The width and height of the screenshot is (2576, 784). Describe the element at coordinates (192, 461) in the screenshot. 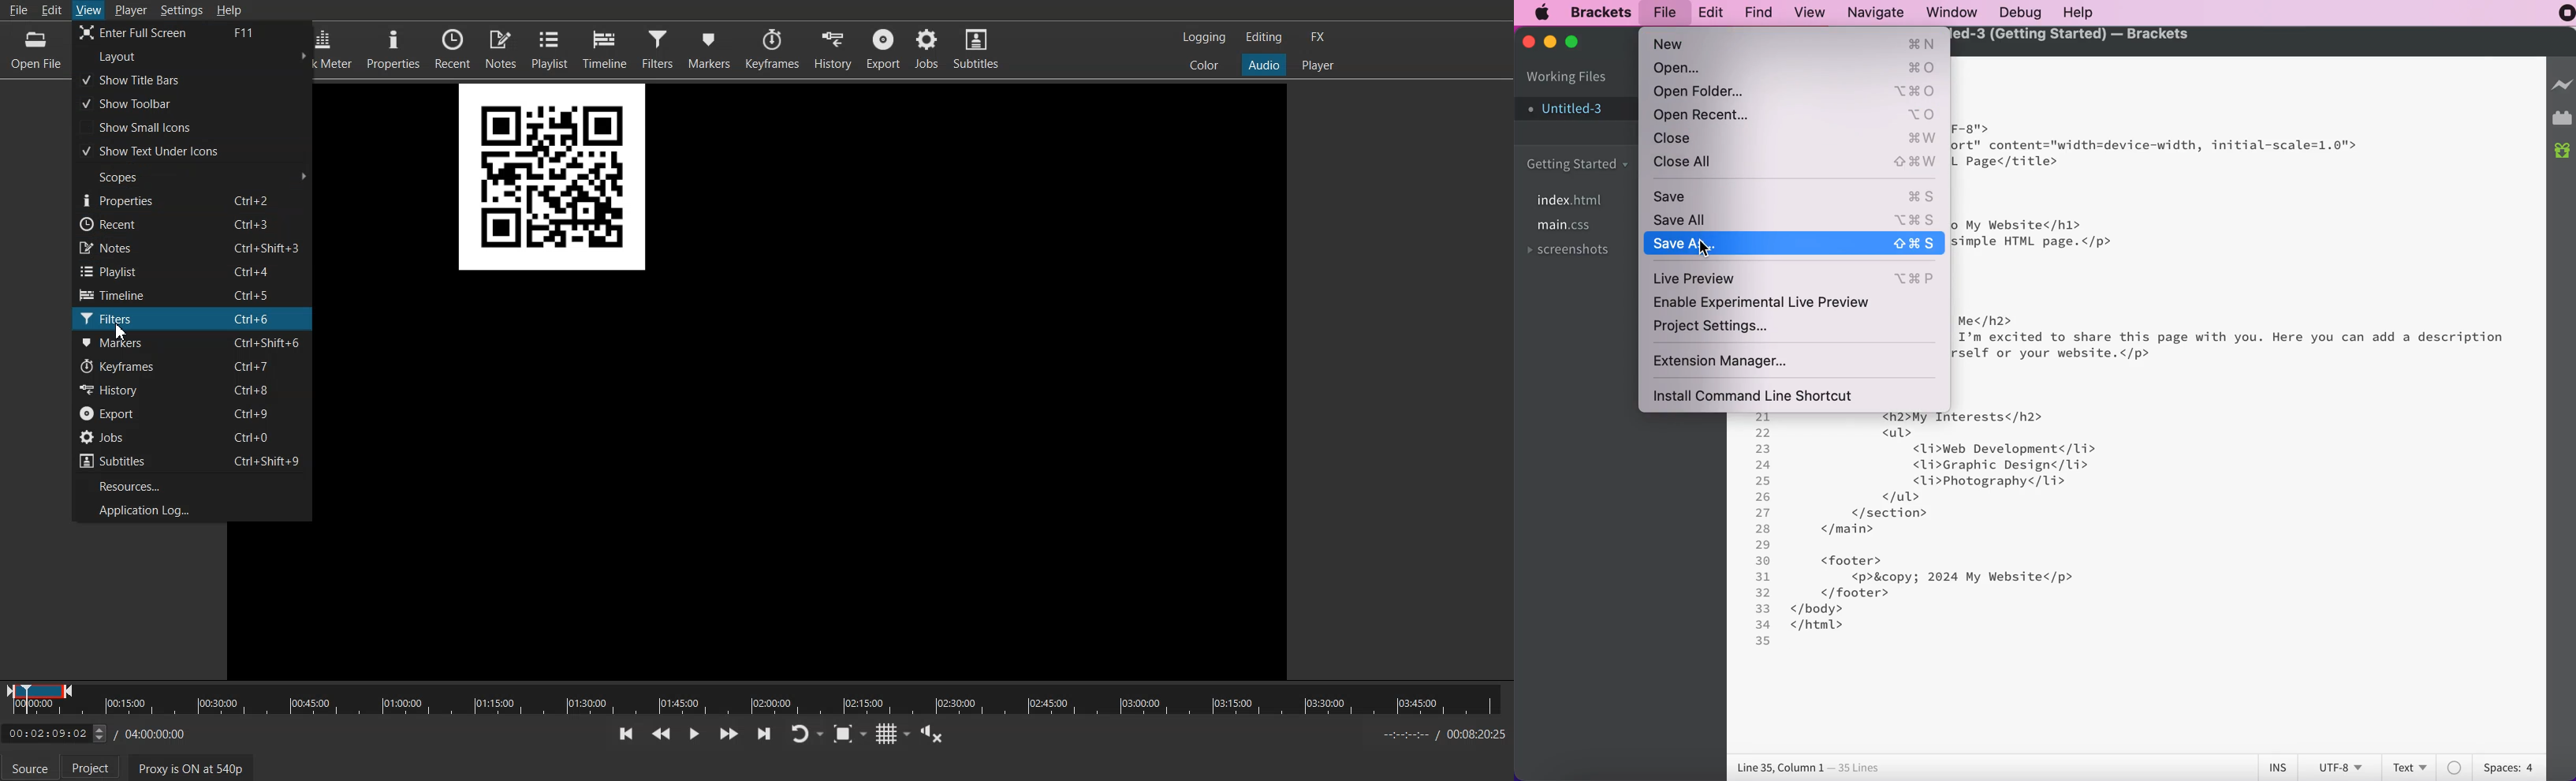

I see `Subtitles` at that location.